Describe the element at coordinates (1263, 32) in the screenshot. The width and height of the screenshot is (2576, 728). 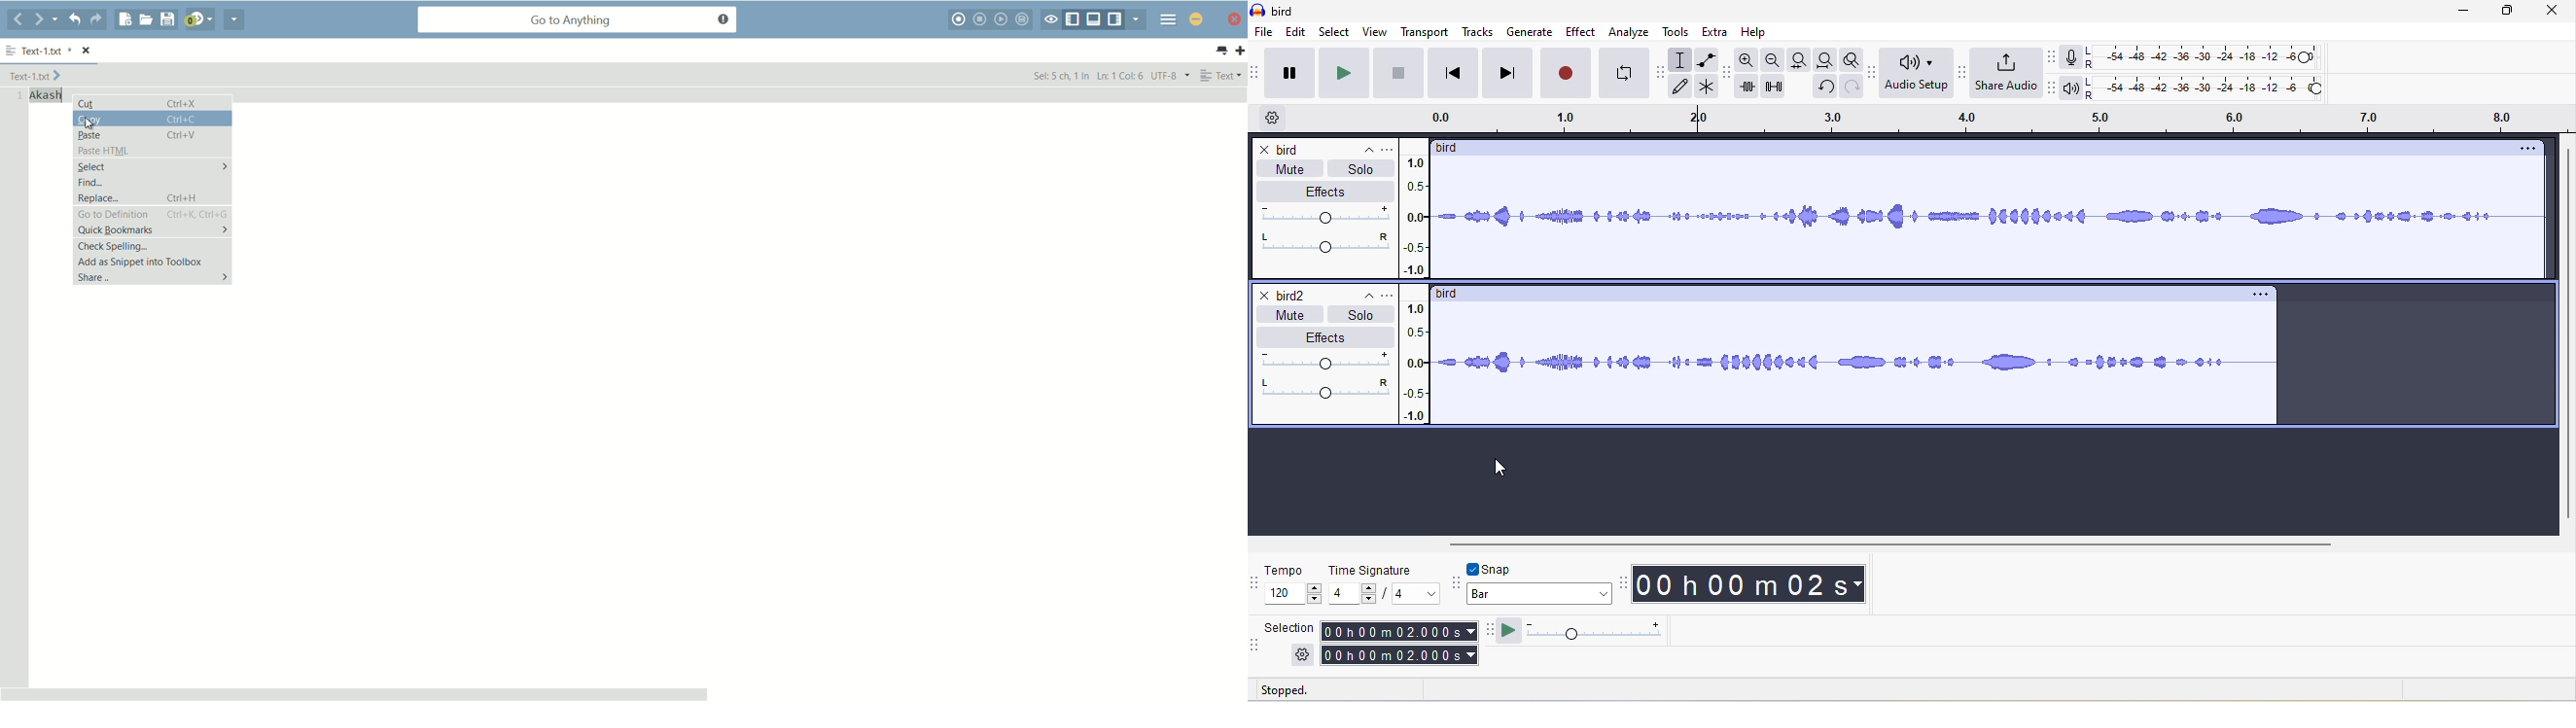
I see `file` at that location.